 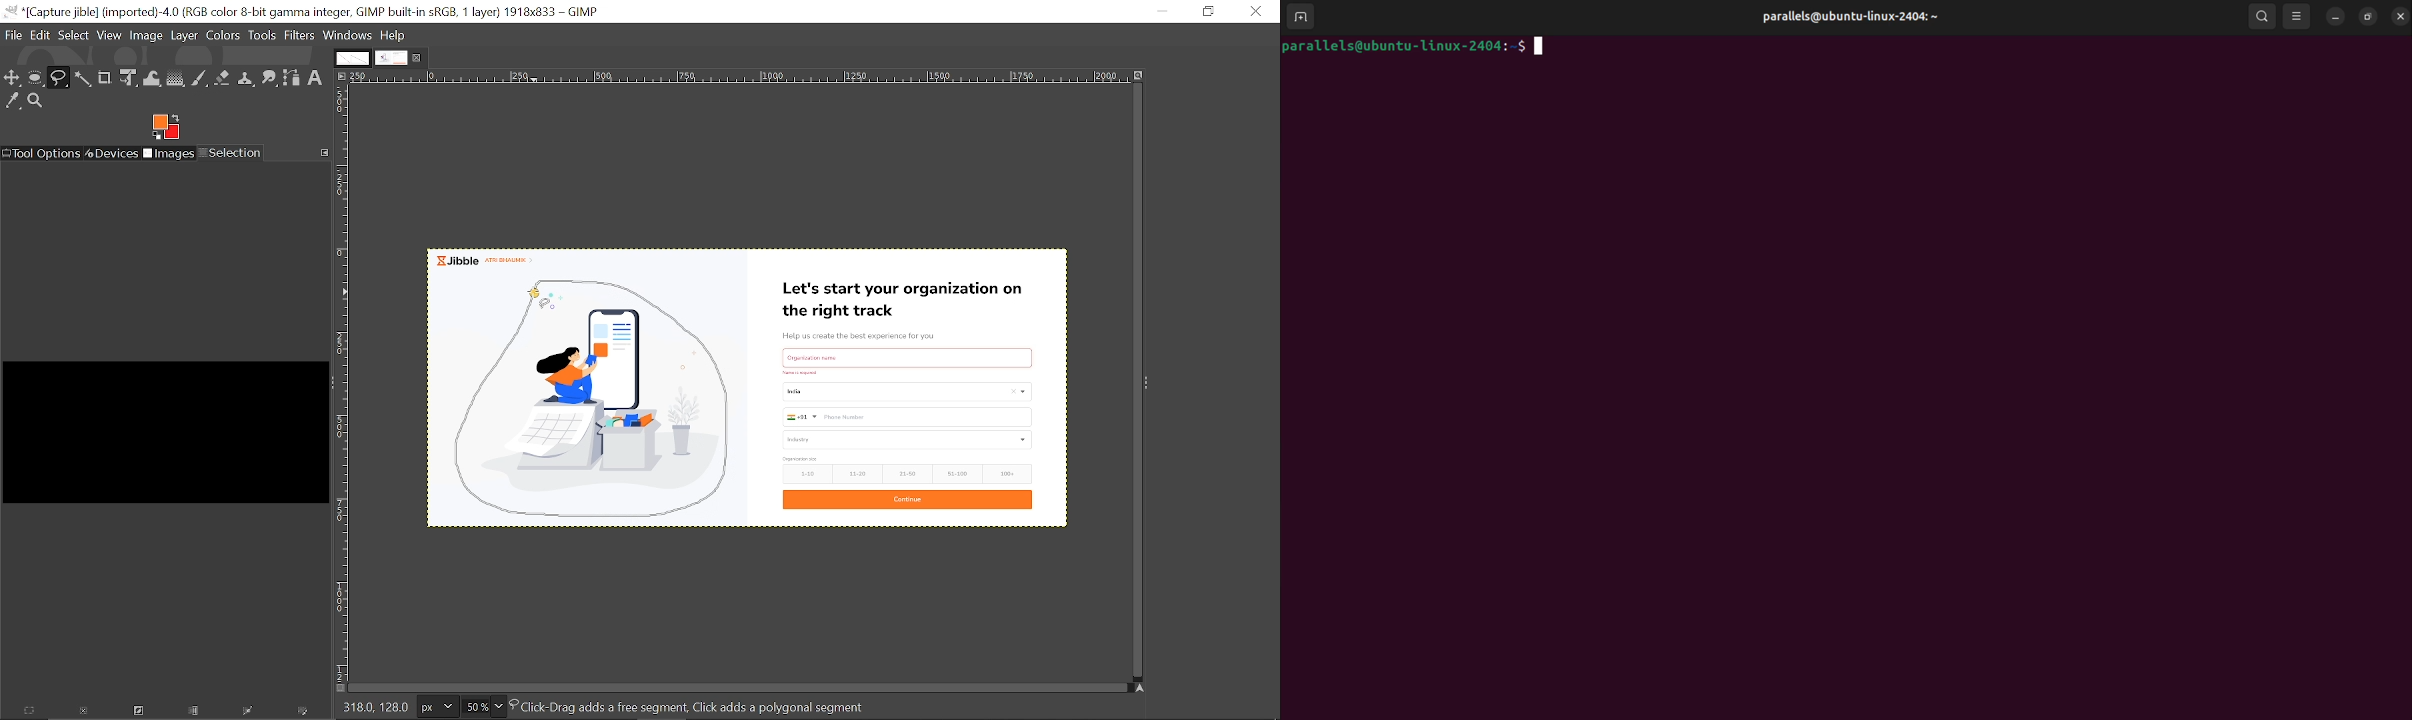 What do you see at coordinates (104, 78) in the screenshot?
I see `Crop tool` at bounding box center [104, 78].